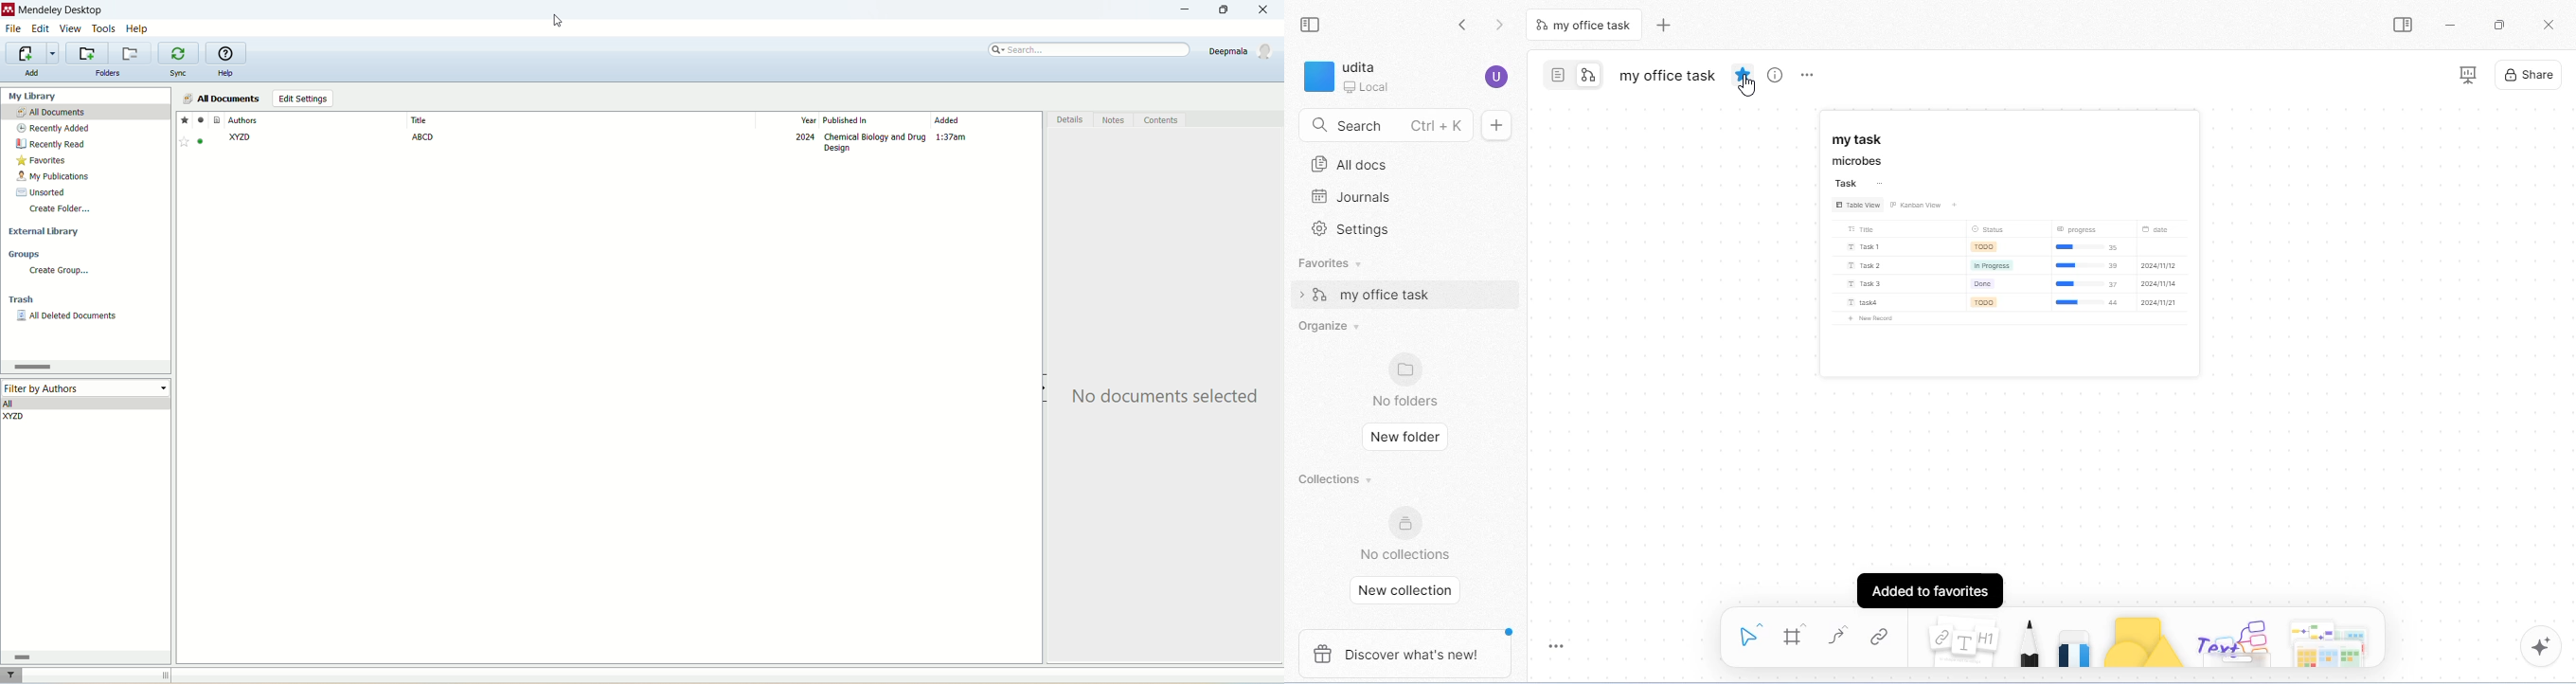 This screenshot has height=700, width=2576. I want to click on XX2D, so click(242, 137).